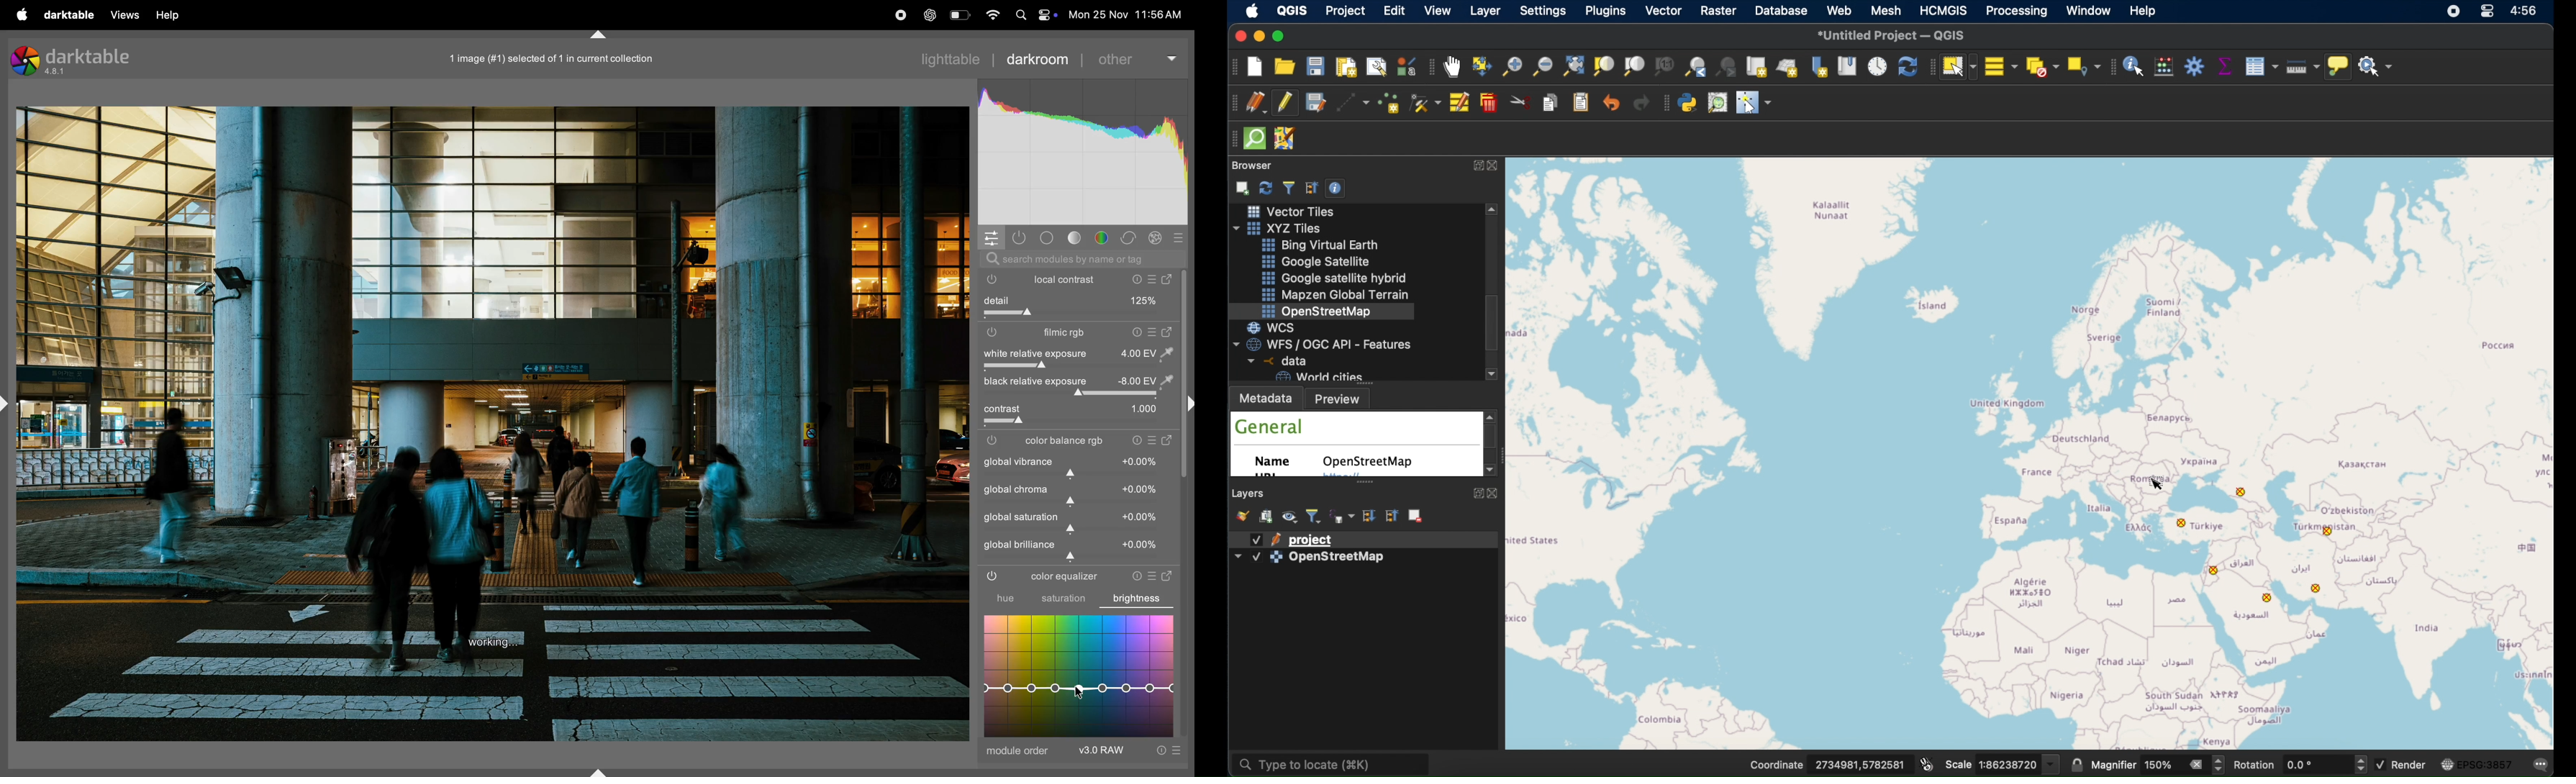  Describe the element at coordinates (2454, 12) in the screenshot. I see `screen recorder icon` at that location.